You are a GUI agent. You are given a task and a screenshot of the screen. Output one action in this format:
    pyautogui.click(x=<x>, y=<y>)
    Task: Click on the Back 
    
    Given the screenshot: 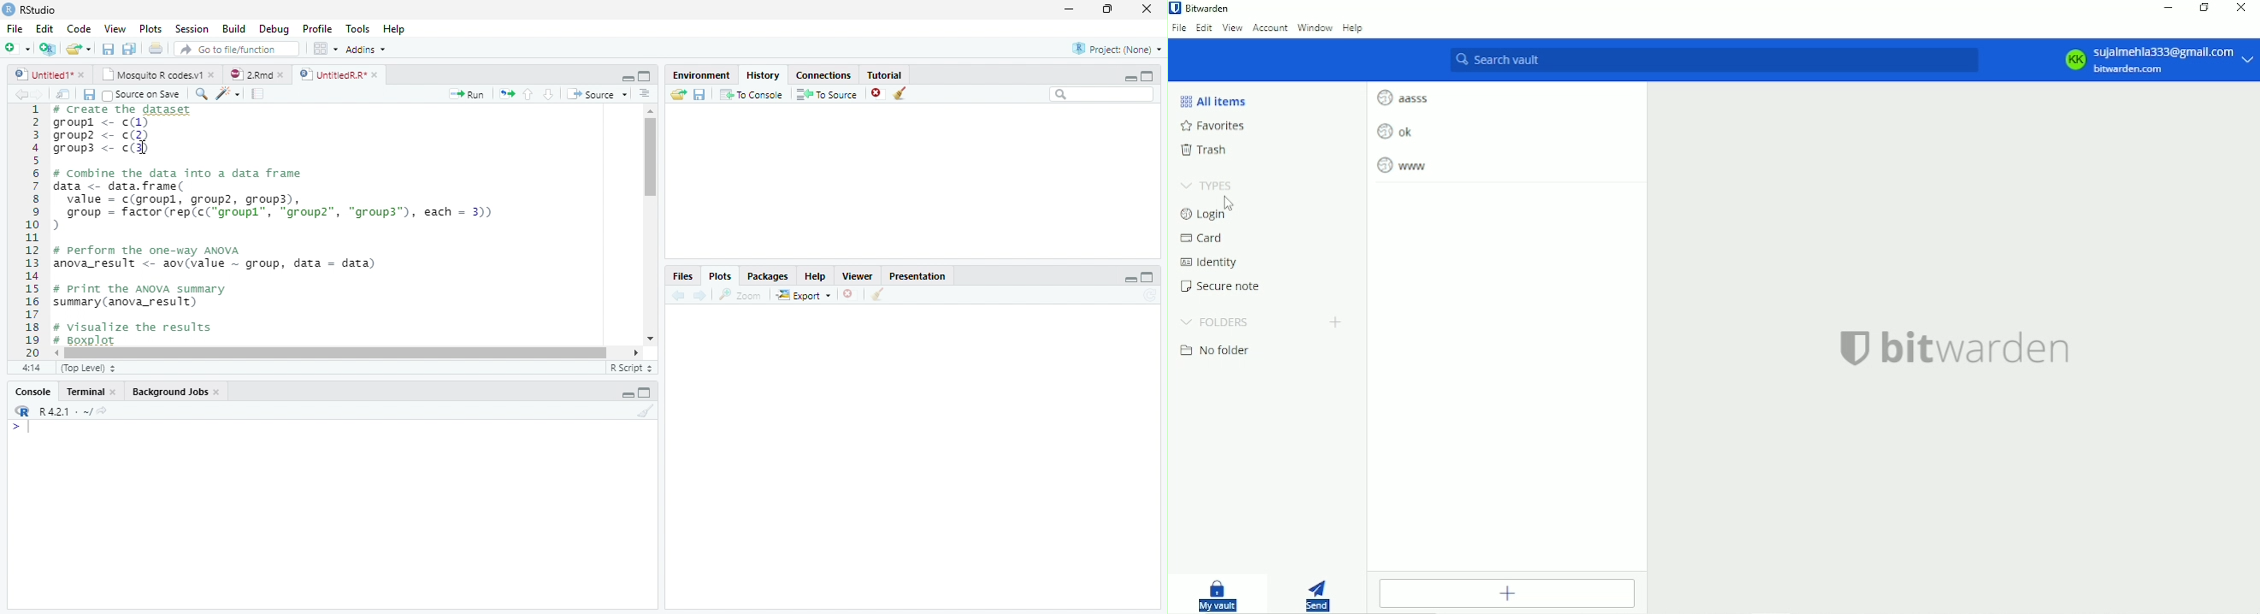 What is the action you would take?
    pyautogui.click(x=22, y=95)
    